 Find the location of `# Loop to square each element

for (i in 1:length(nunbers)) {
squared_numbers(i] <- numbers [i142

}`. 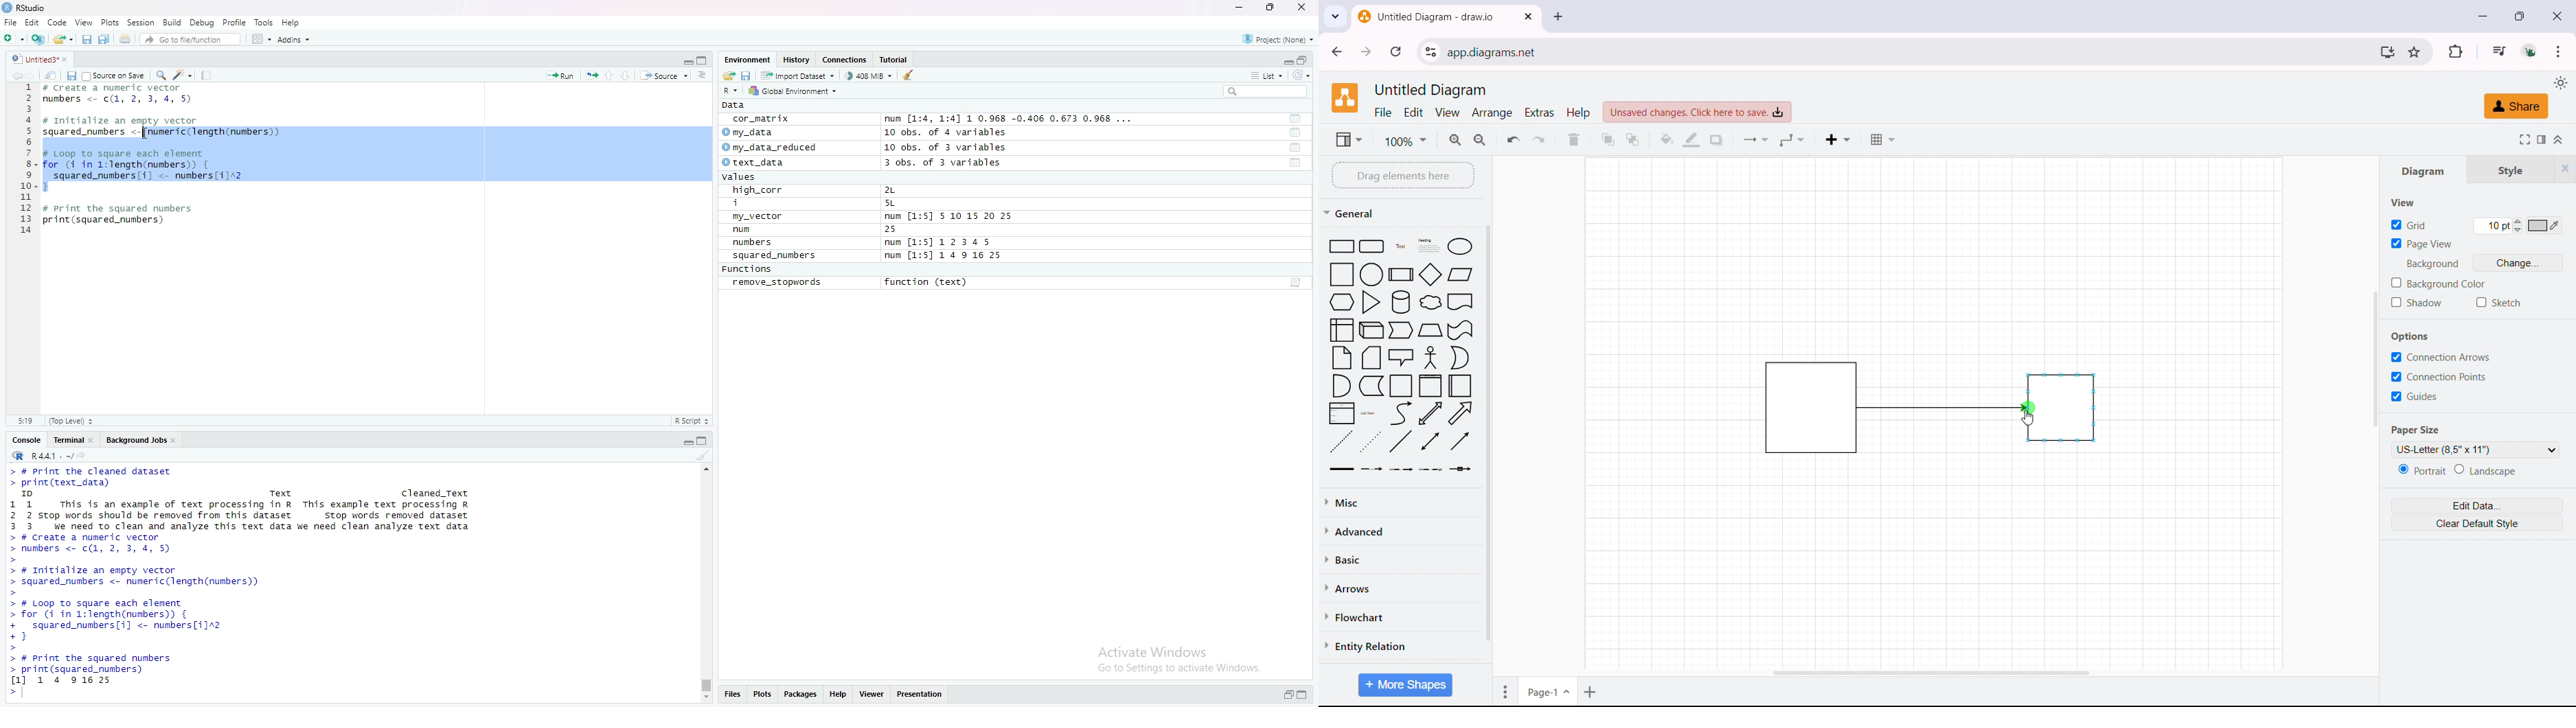

# Loop to square each element

for (i in 1:length(nunbers)) {
squared_numbers(i] <- numbers [i142

} is located at coordinates (146, 169).